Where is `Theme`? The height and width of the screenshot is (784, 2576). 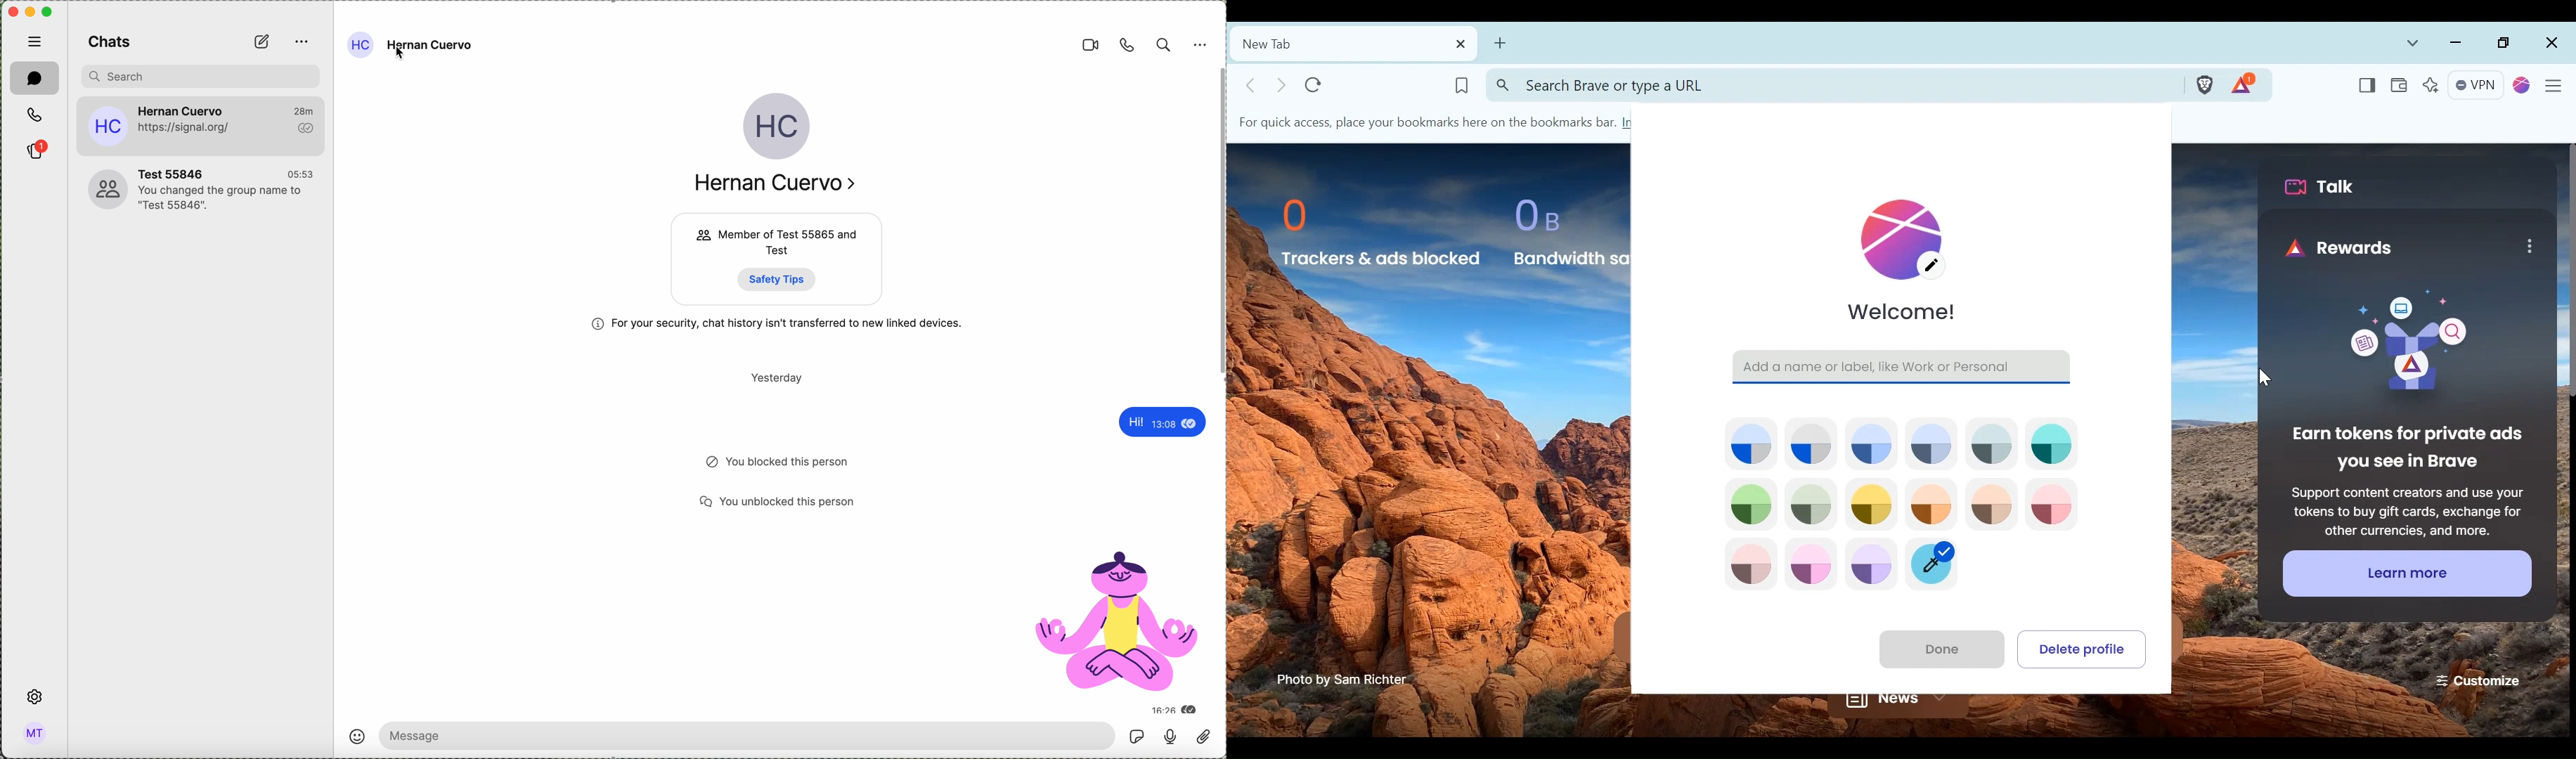
Theme is located at coordinates (1813, 443).